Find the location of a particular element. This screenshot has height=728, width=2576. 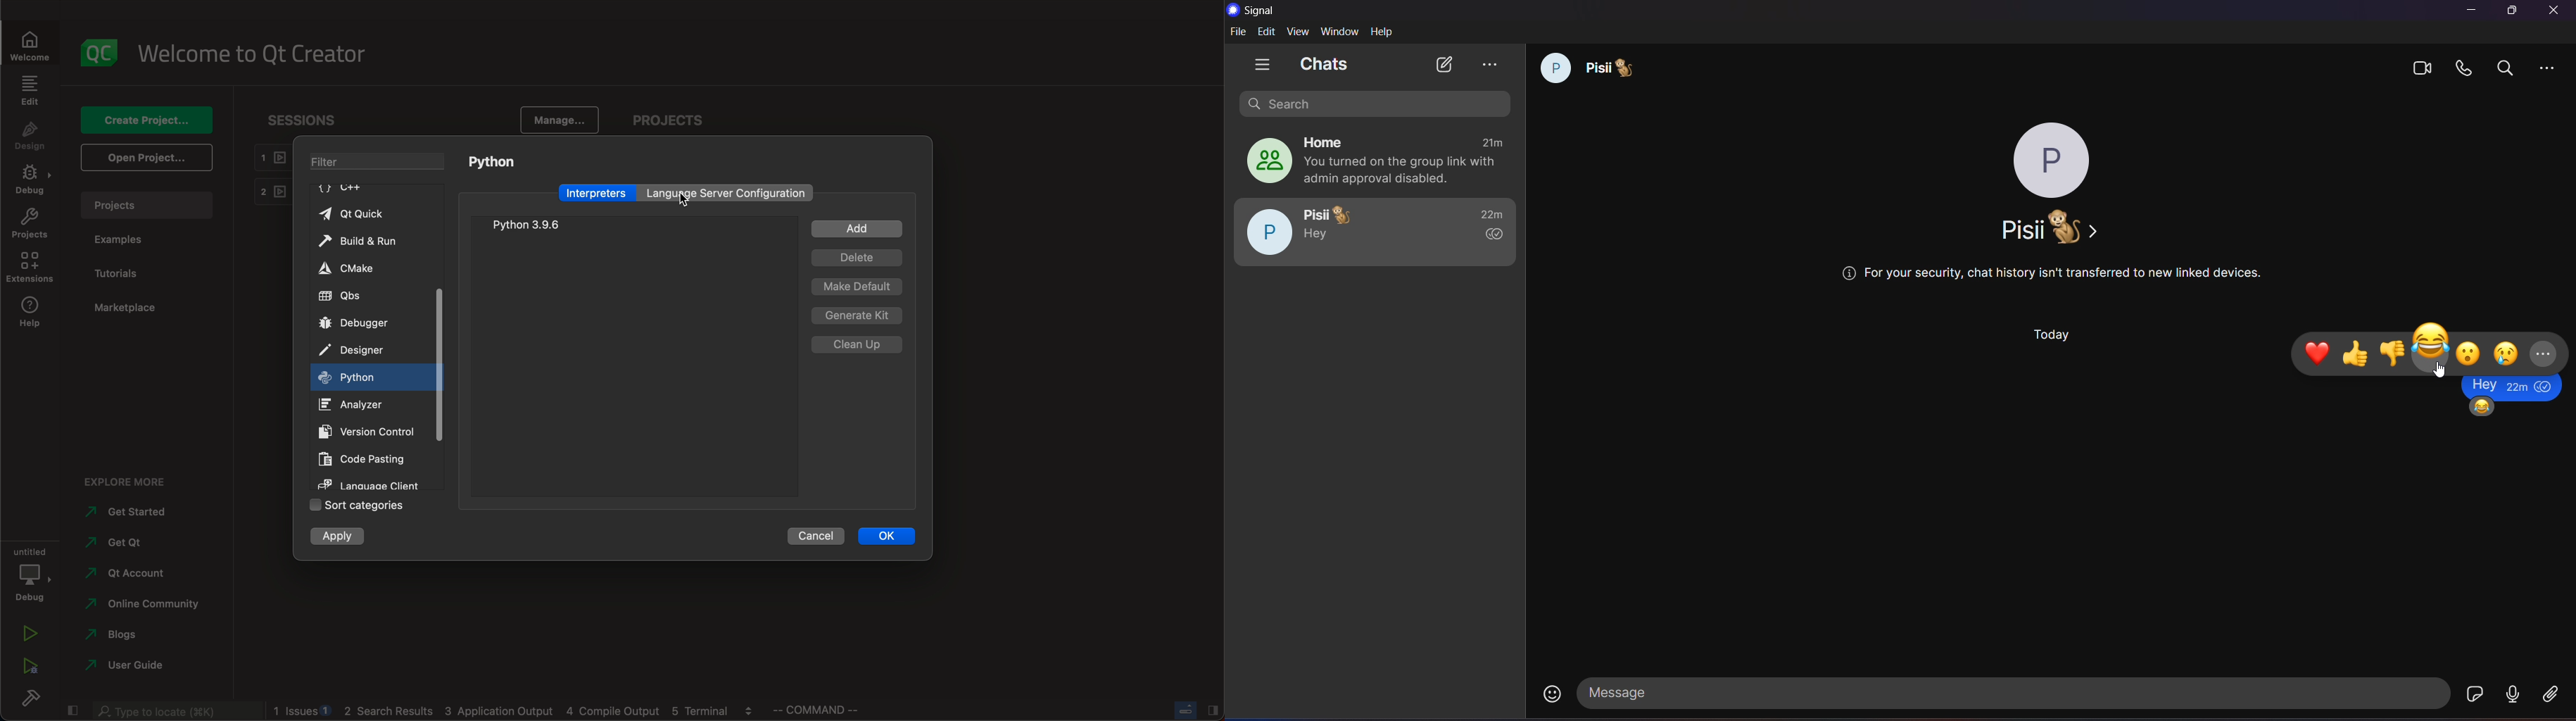

language server is located at coordinates (729, 193).